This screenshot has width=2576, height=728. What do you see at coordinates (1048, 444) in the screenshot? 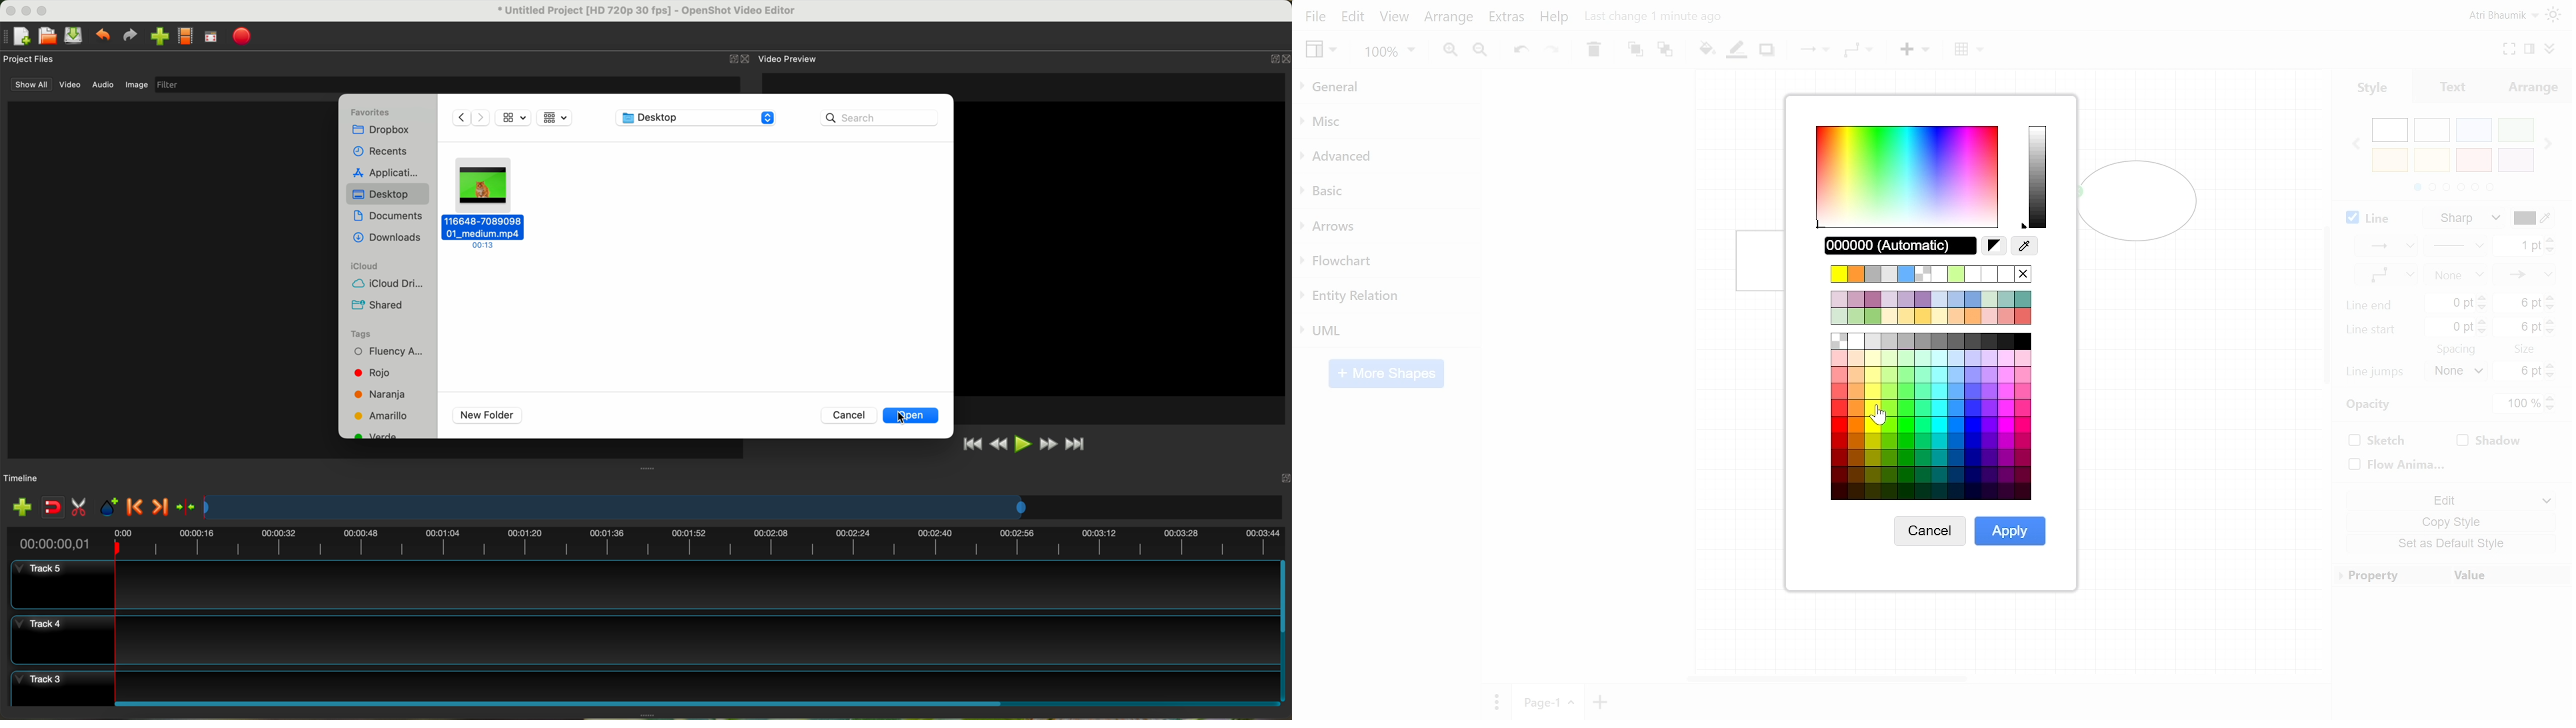
I see `fast foward` at bounding box center [1048, 444].